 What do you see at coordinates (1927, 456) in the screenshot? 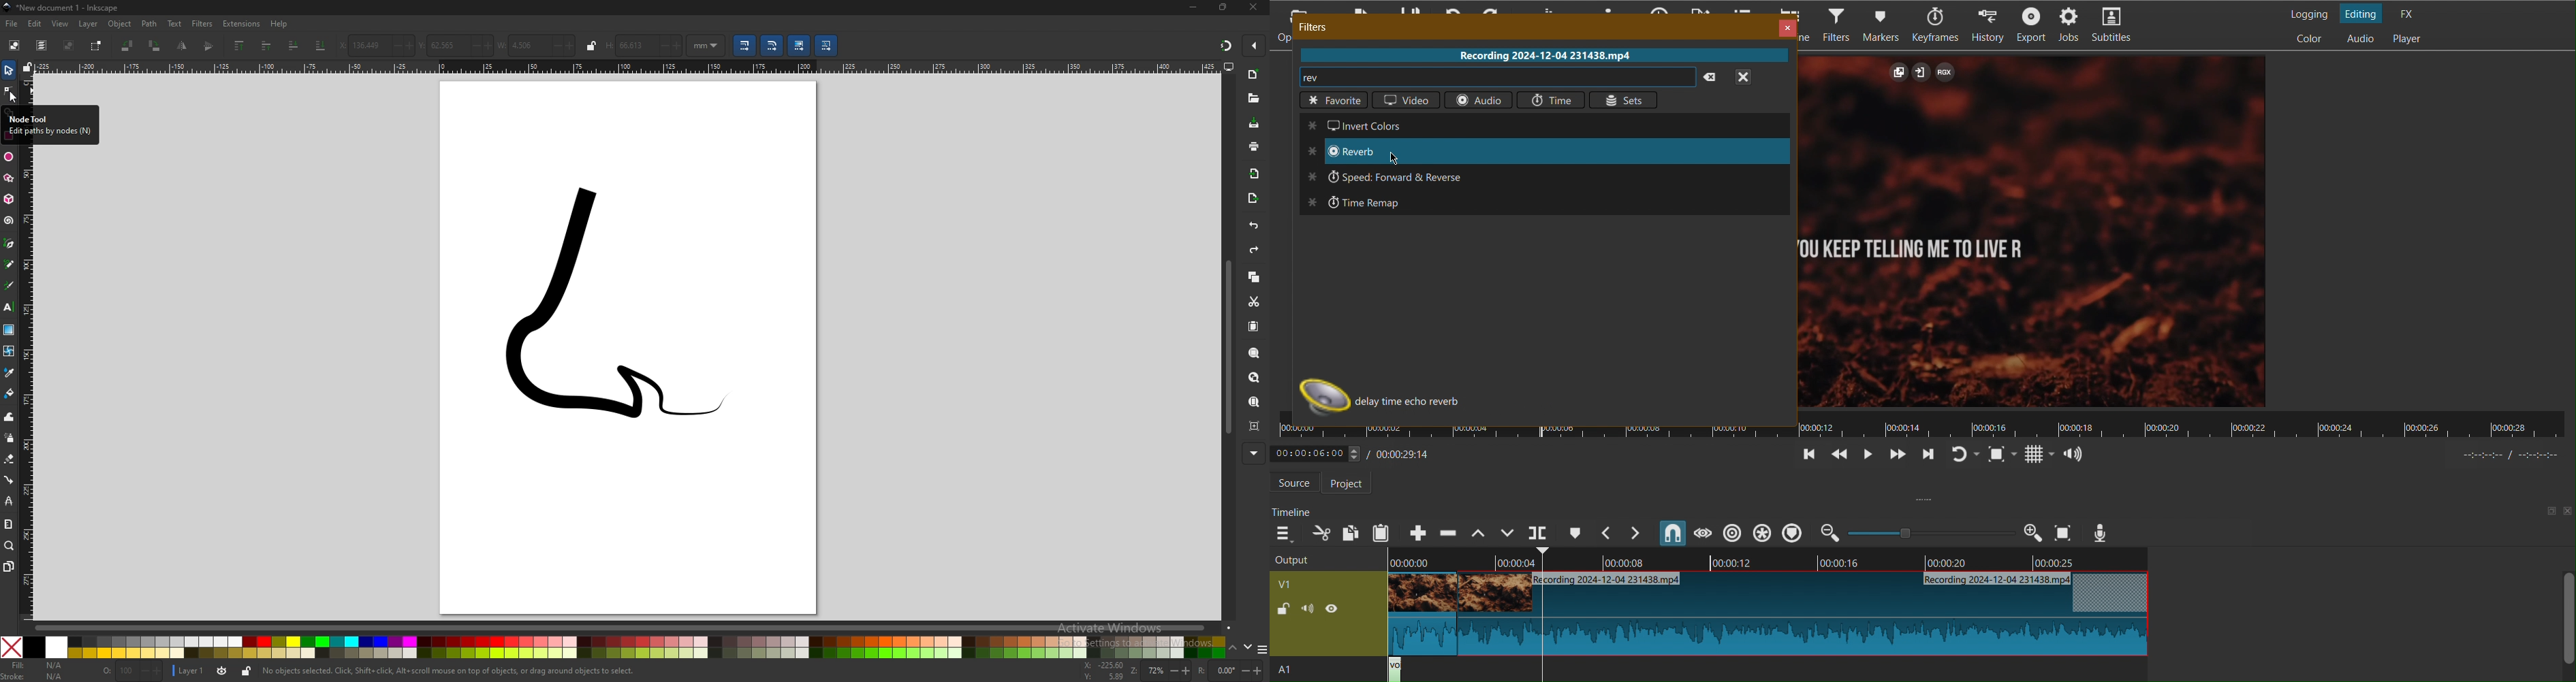
I see `Jump Forward` at bounding box center [1927, 456].